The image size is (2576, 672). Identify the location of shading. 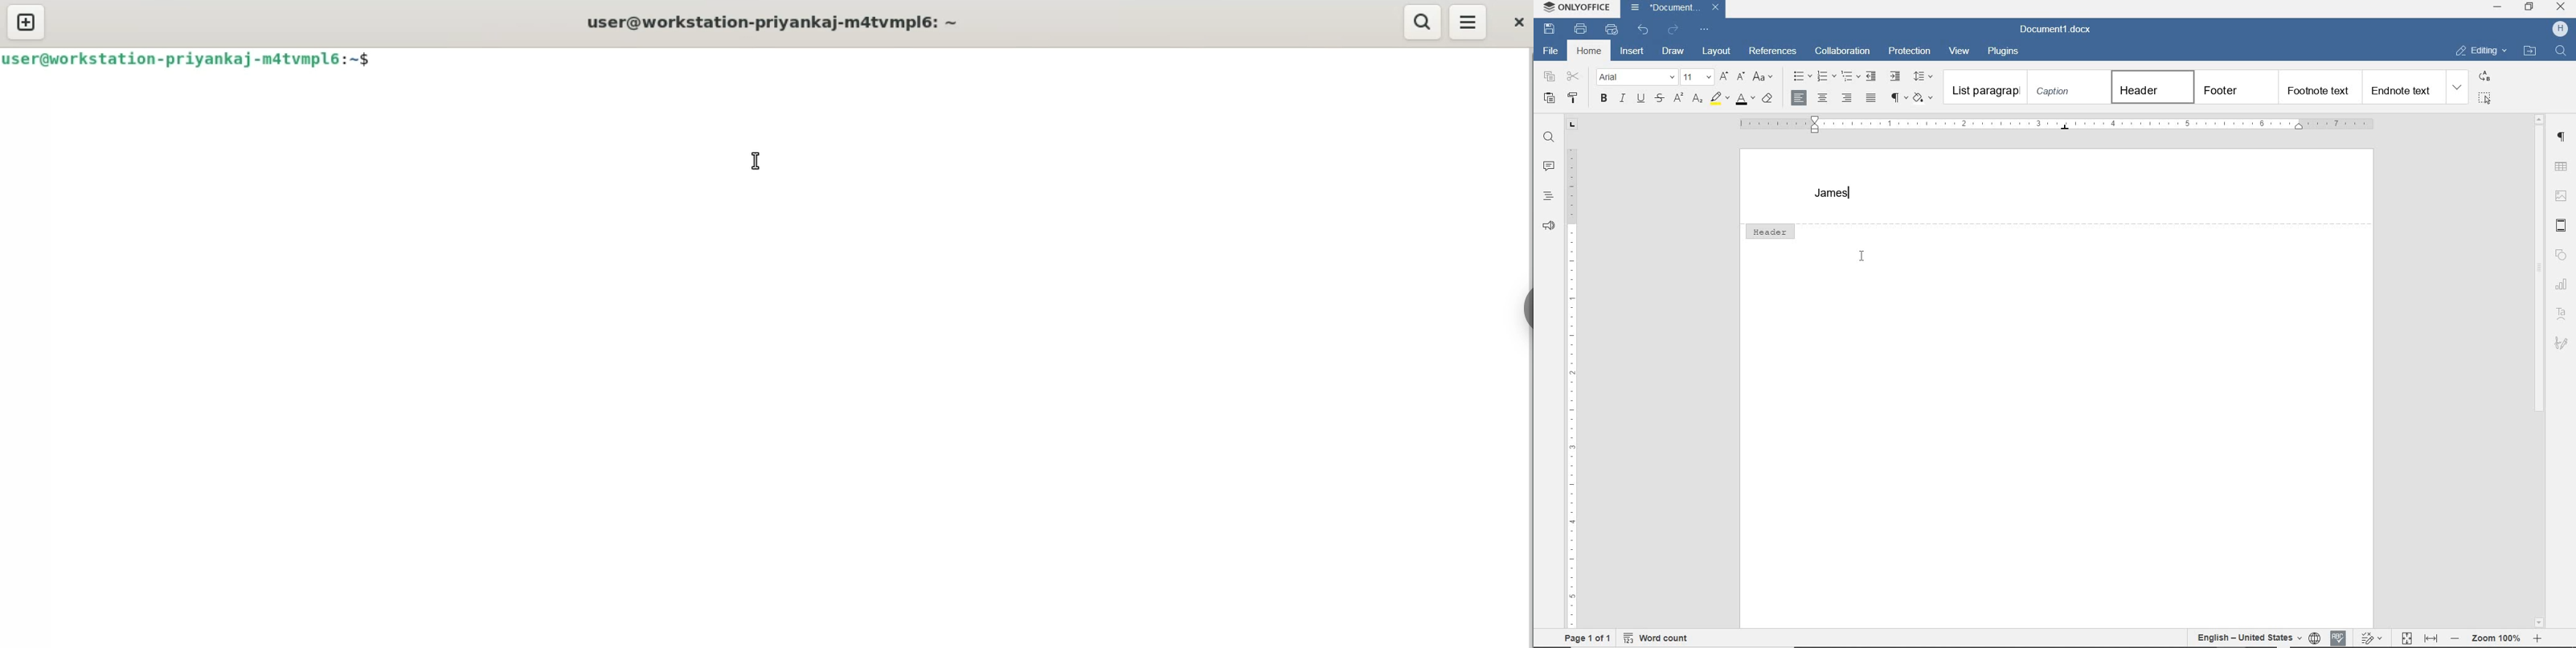
(1924, 97).